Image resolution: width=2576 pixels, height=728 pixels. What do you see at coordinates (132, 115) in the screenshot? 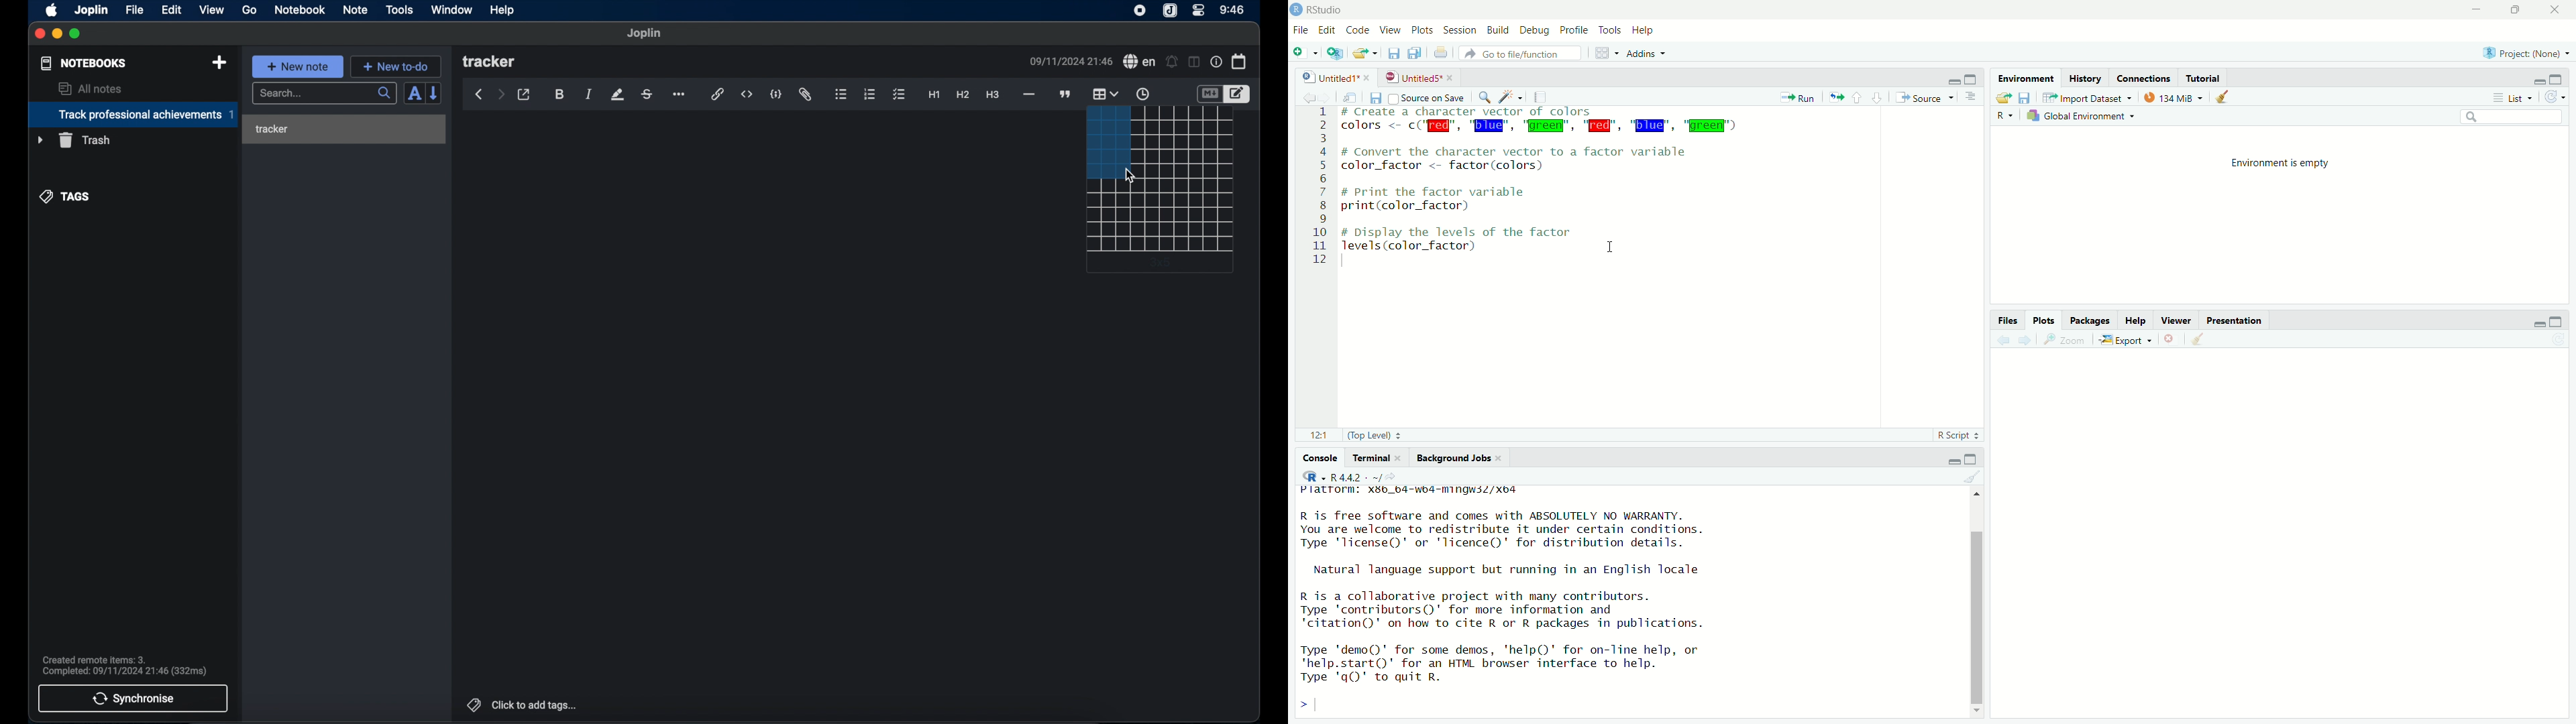
I see `track professional achievements` at bounding box center [132, 115].